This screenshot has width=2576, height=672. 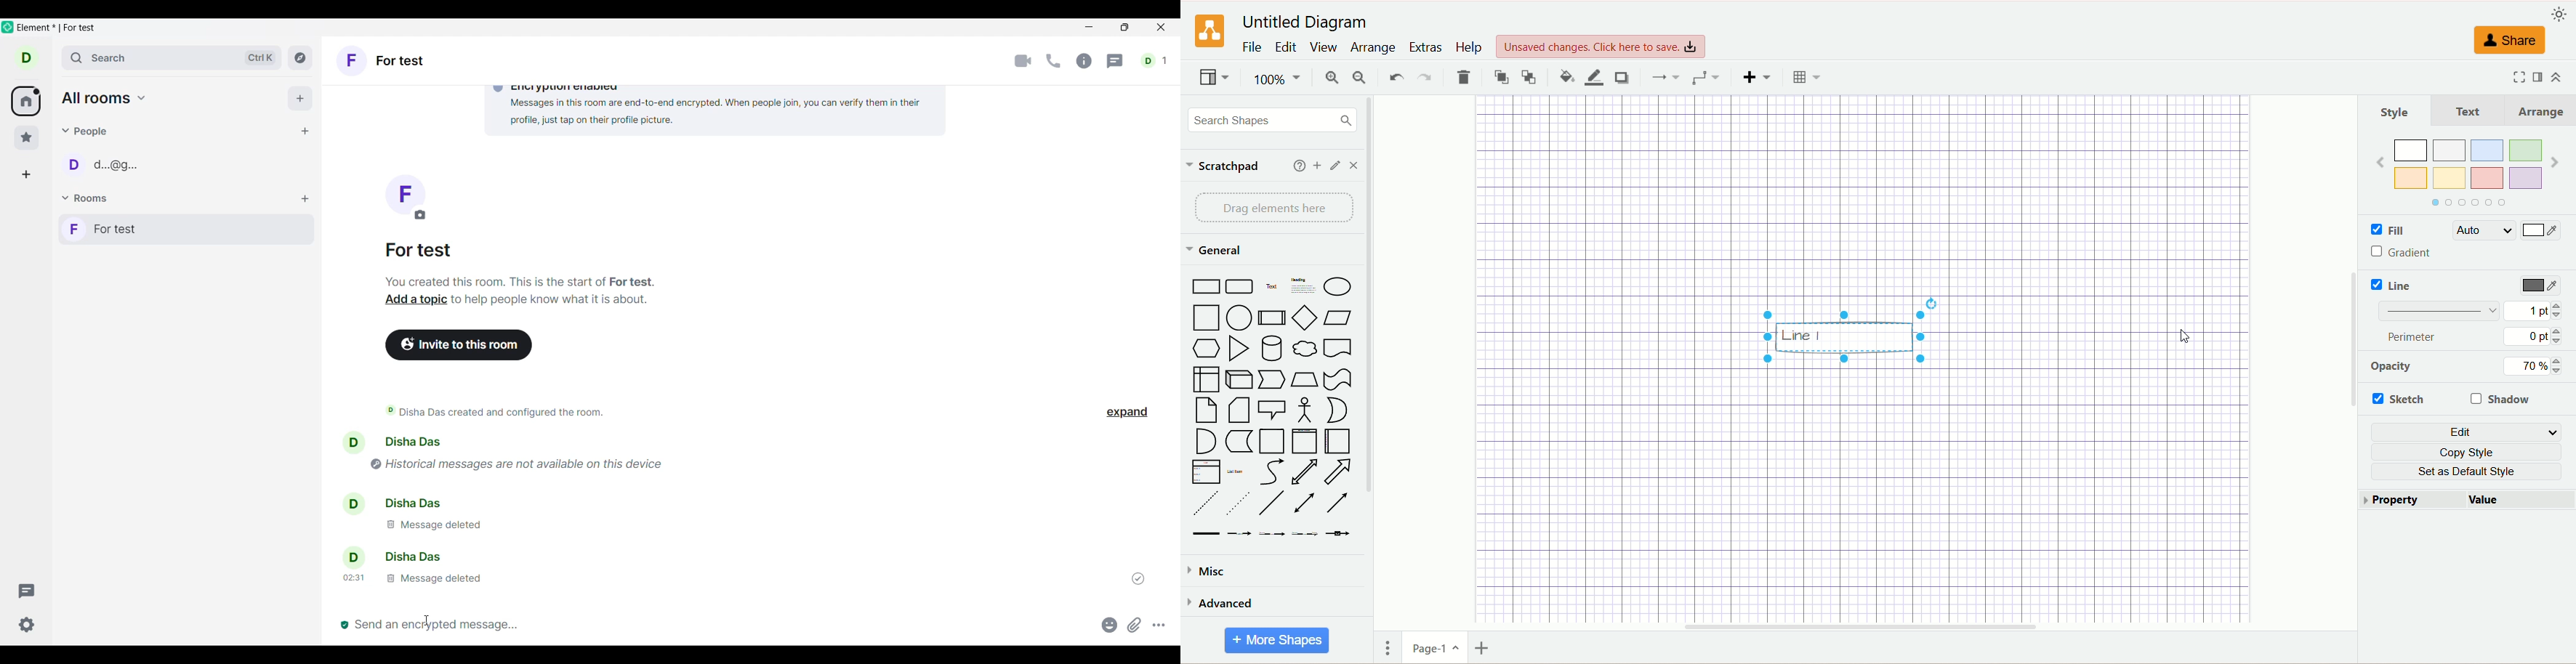 I want to click on vertical scroll bar, so click(x=1376, y=363).